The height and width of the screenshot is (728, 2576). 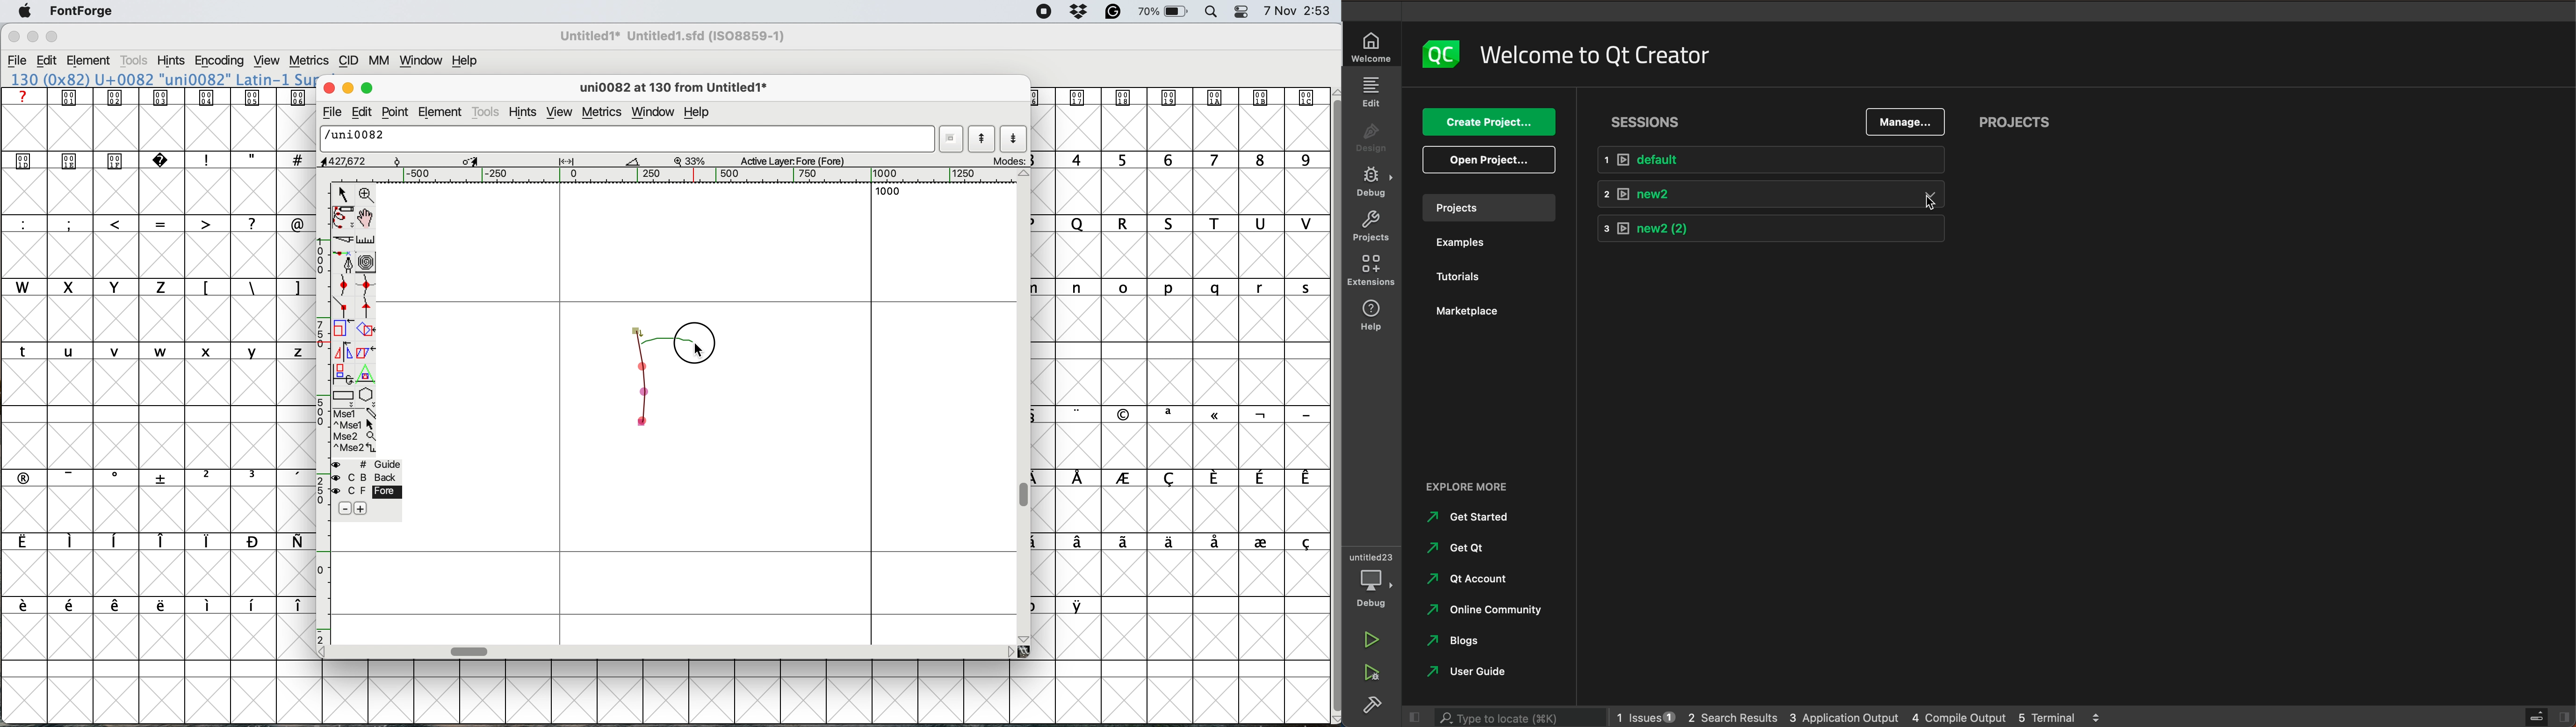 I want to click on zoom in, so click(x=368, y=194).